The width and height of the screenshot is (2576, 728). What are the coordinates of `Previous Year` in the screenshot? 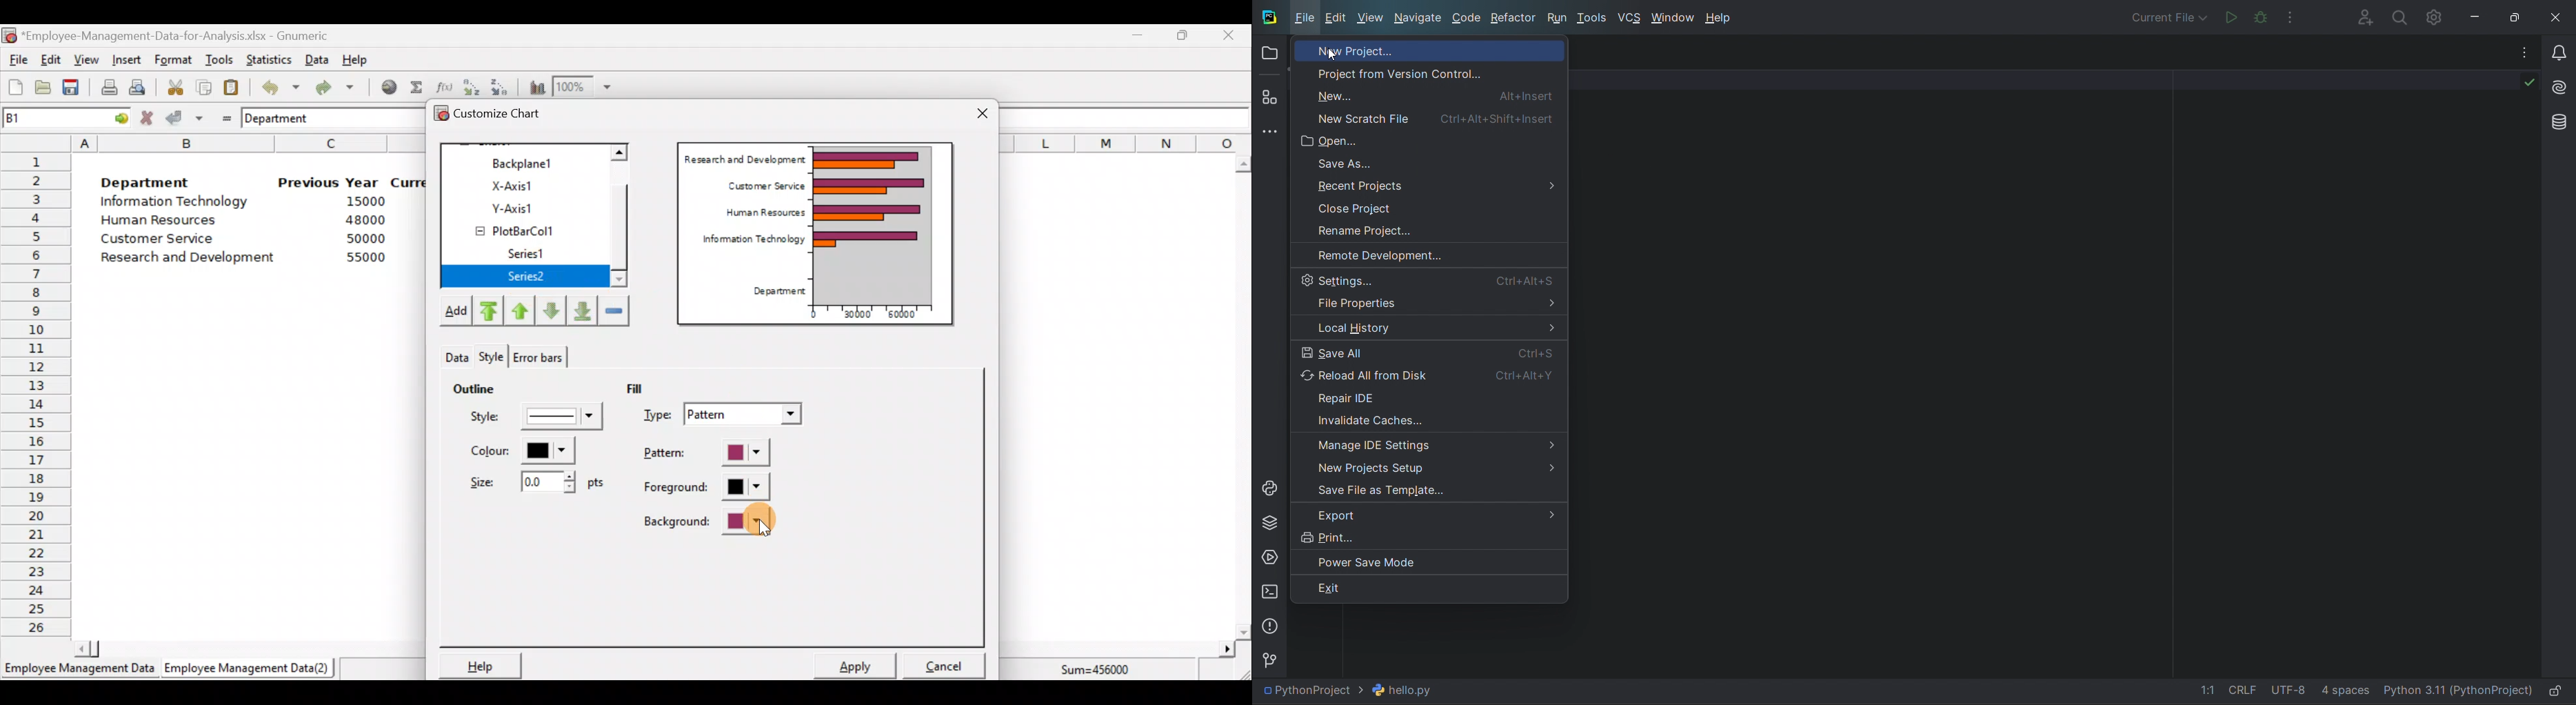 It's located at (329, 183).